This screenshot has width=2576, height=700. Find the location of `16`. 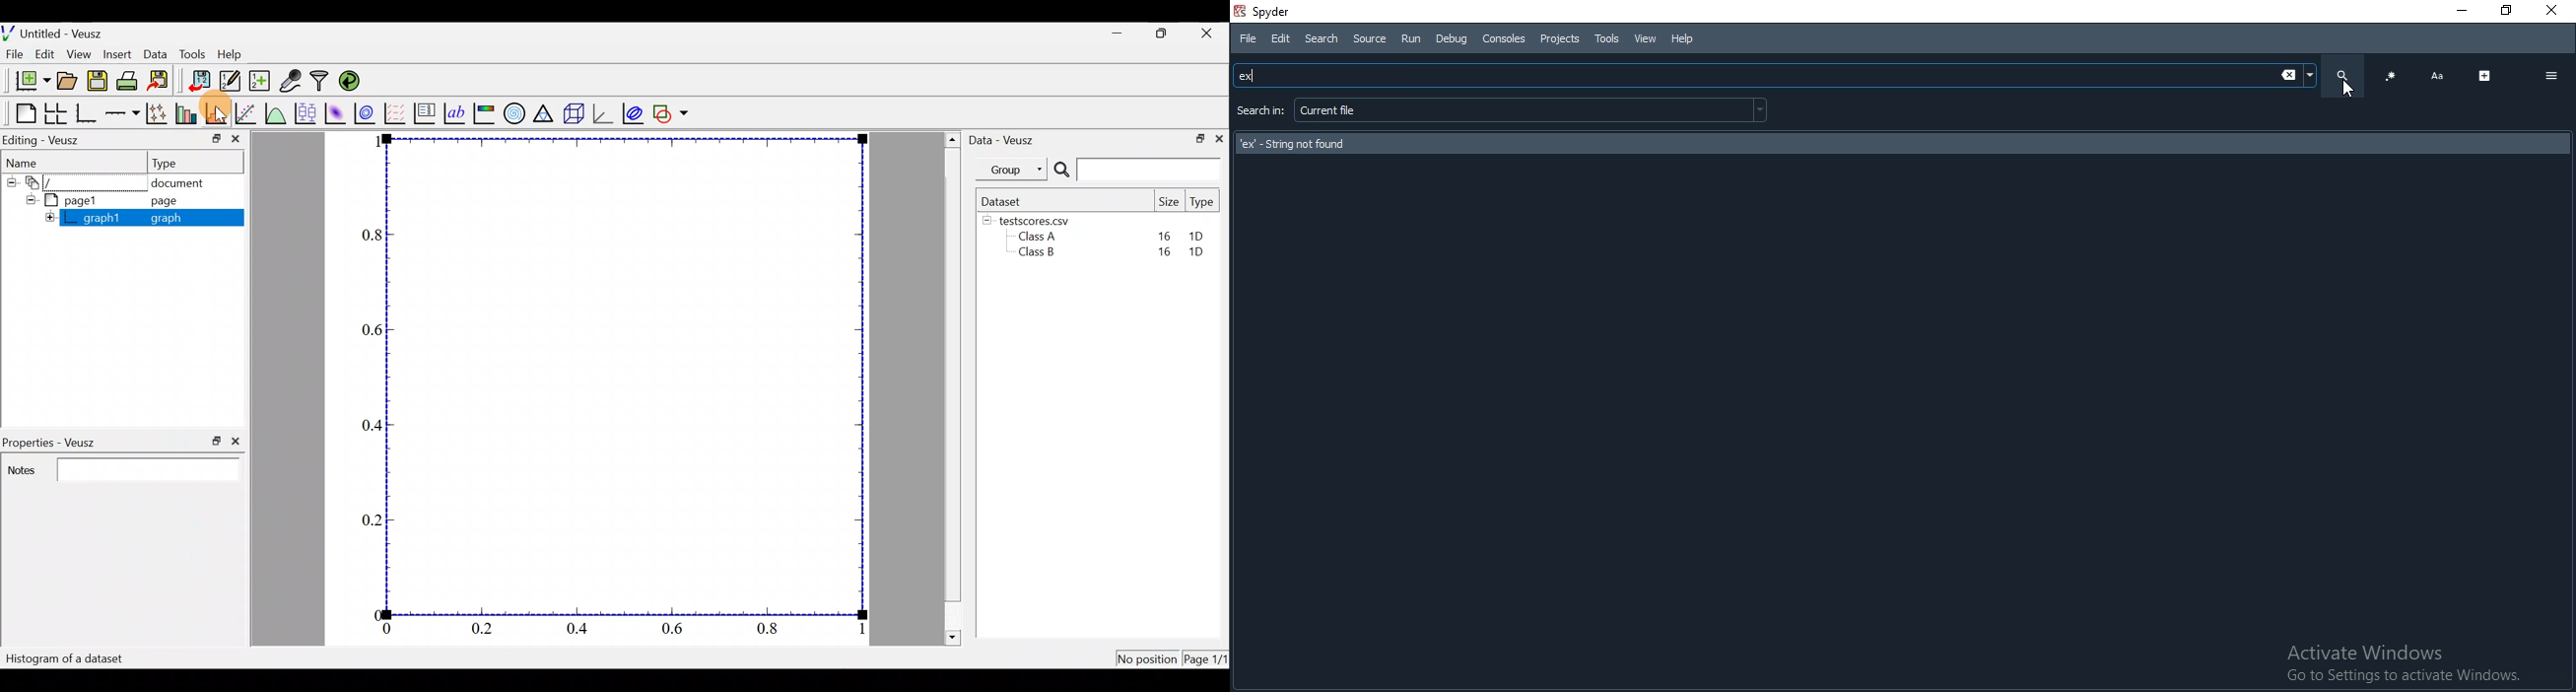

16 is located at coordinates (1161, 255).